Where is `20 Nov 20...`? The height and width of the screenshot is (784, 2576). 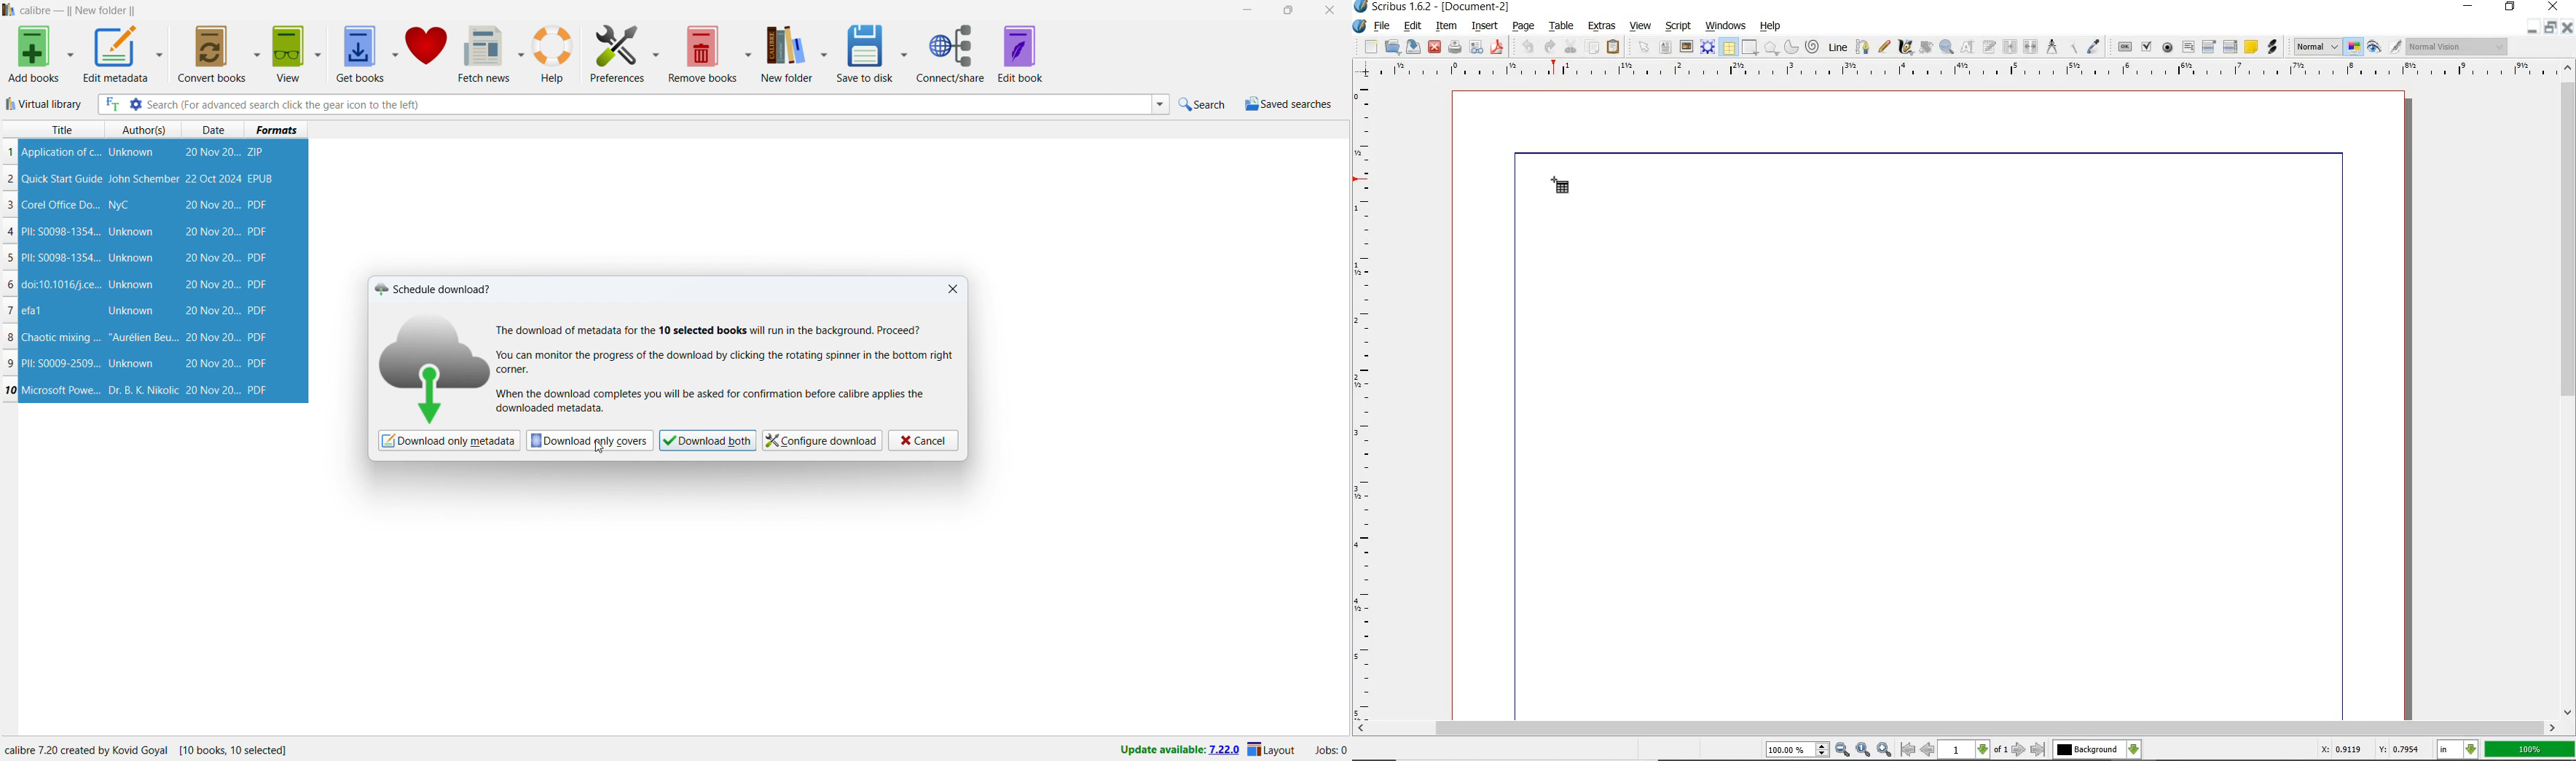
20 Nov 20... is located at coordinates (213, 154).